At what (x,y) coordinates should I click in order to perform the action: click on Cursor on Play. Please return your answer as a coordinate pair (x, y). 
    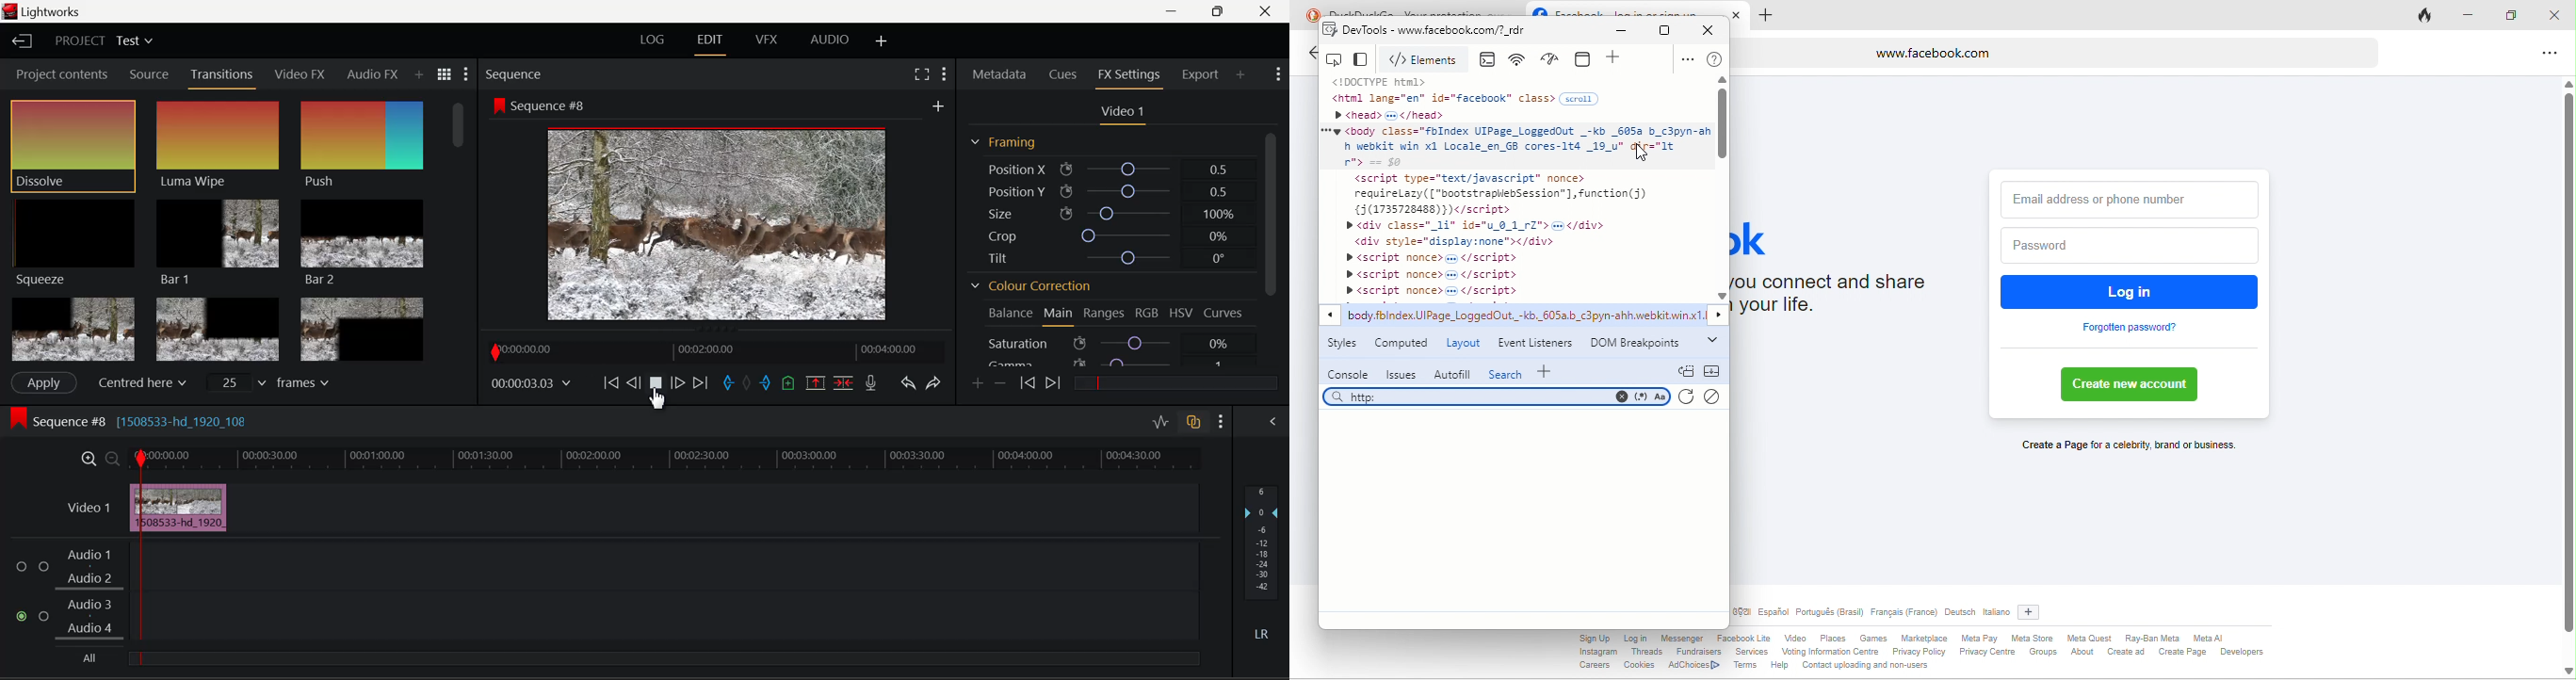
    Looking at the image, I should click on (656, 386).